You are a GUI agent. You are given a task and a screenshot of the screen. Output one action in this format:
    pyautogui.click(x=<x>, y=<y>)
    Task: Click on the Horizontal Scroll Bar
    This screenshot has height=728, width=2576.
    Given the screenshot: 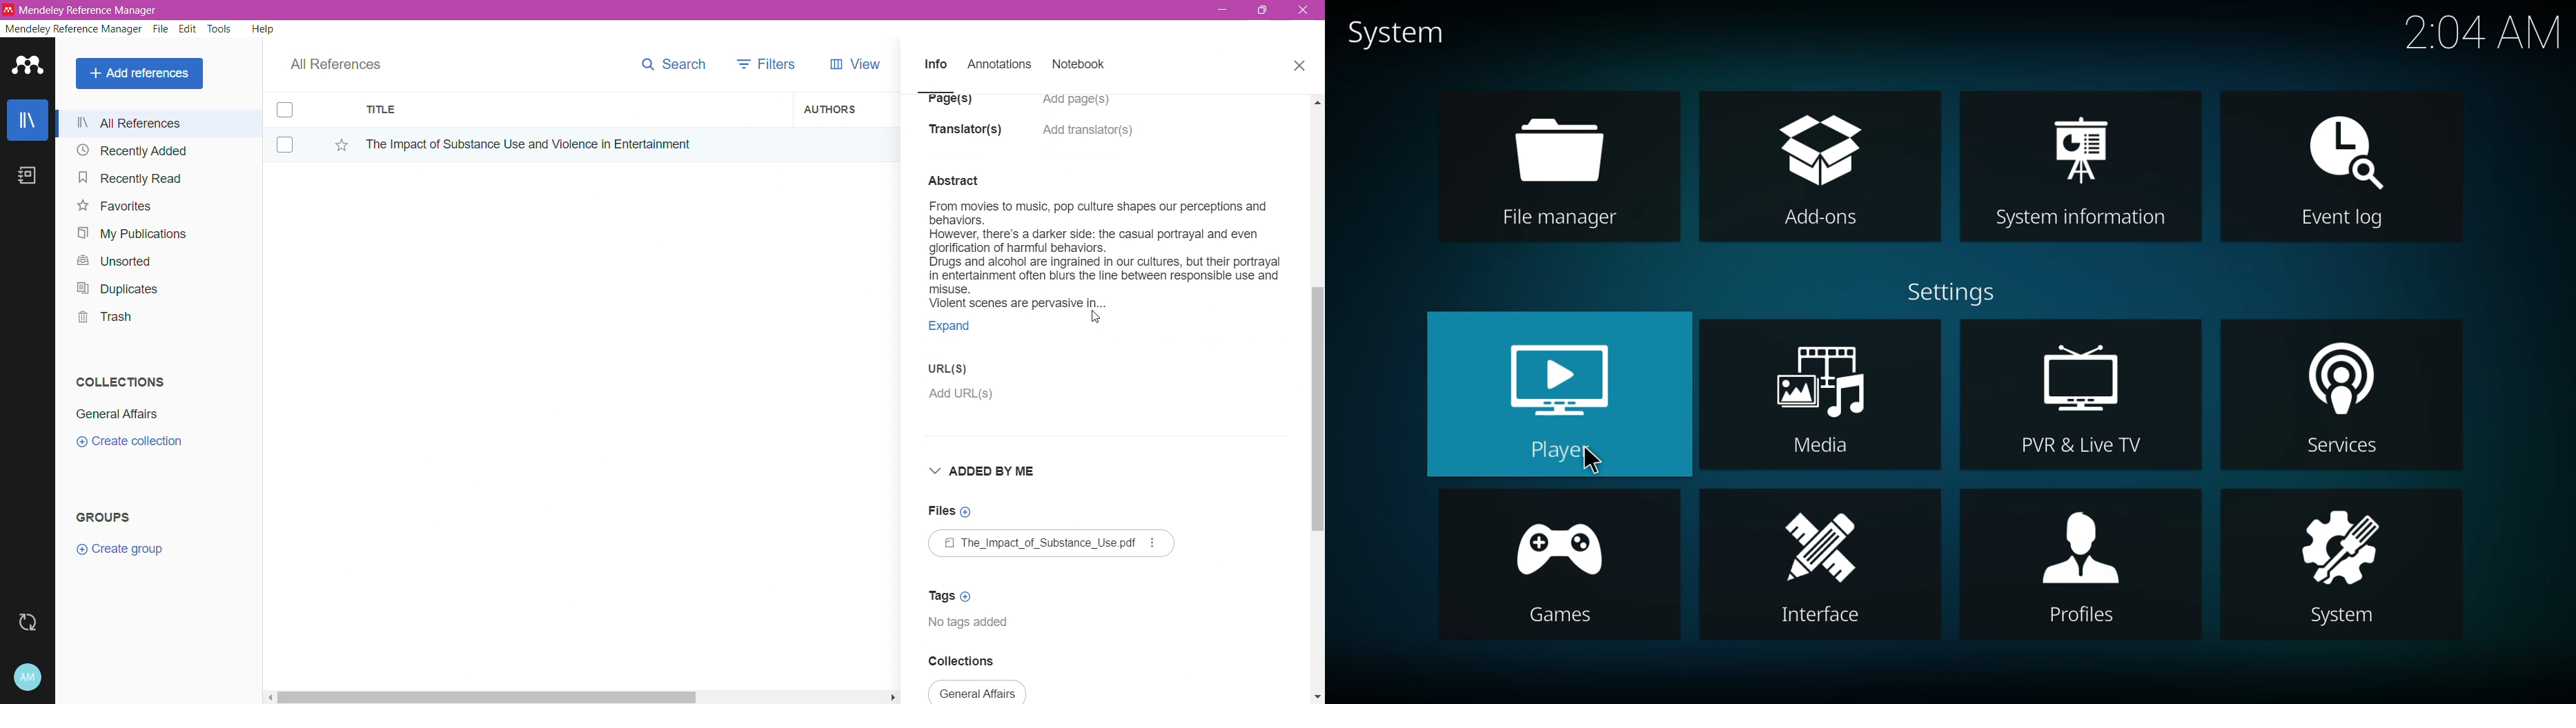 What is the action you would take?
    pyautogui.click(x=580, y=696)
    